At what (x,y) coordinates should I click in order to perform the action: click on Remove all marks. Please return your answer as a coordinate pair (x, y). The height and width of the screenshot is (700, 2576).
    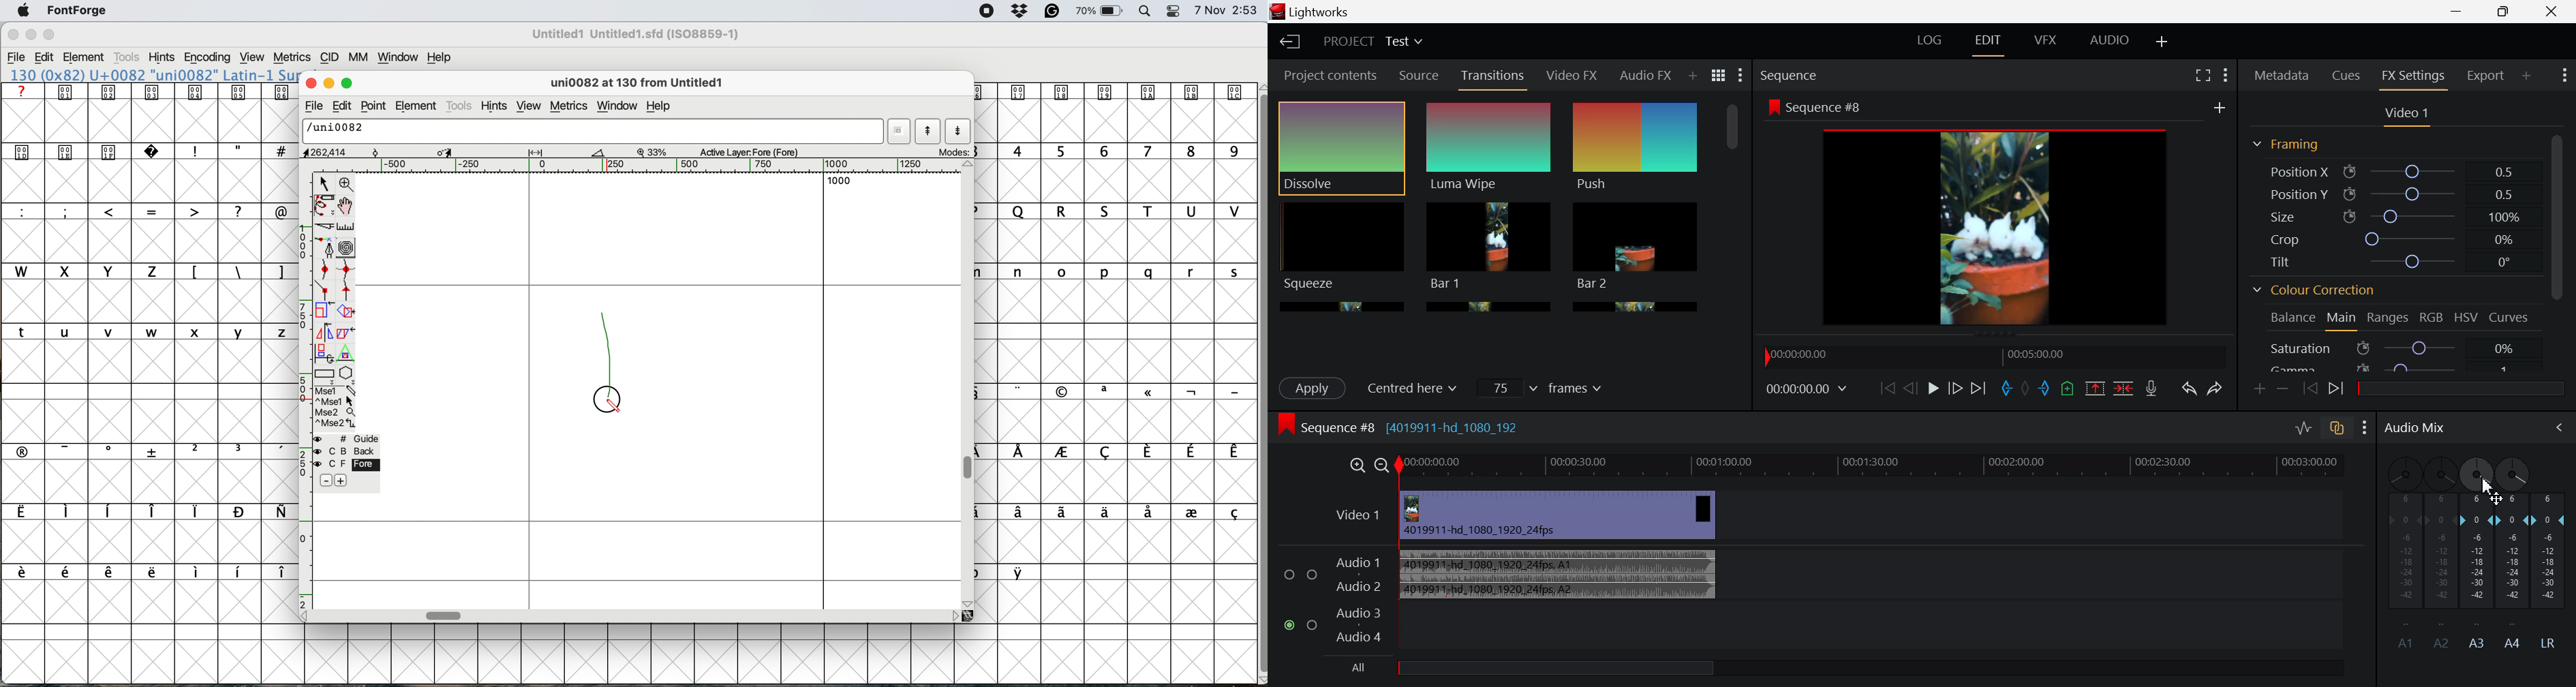
    Looking at the image, I should click on (2025, 388).